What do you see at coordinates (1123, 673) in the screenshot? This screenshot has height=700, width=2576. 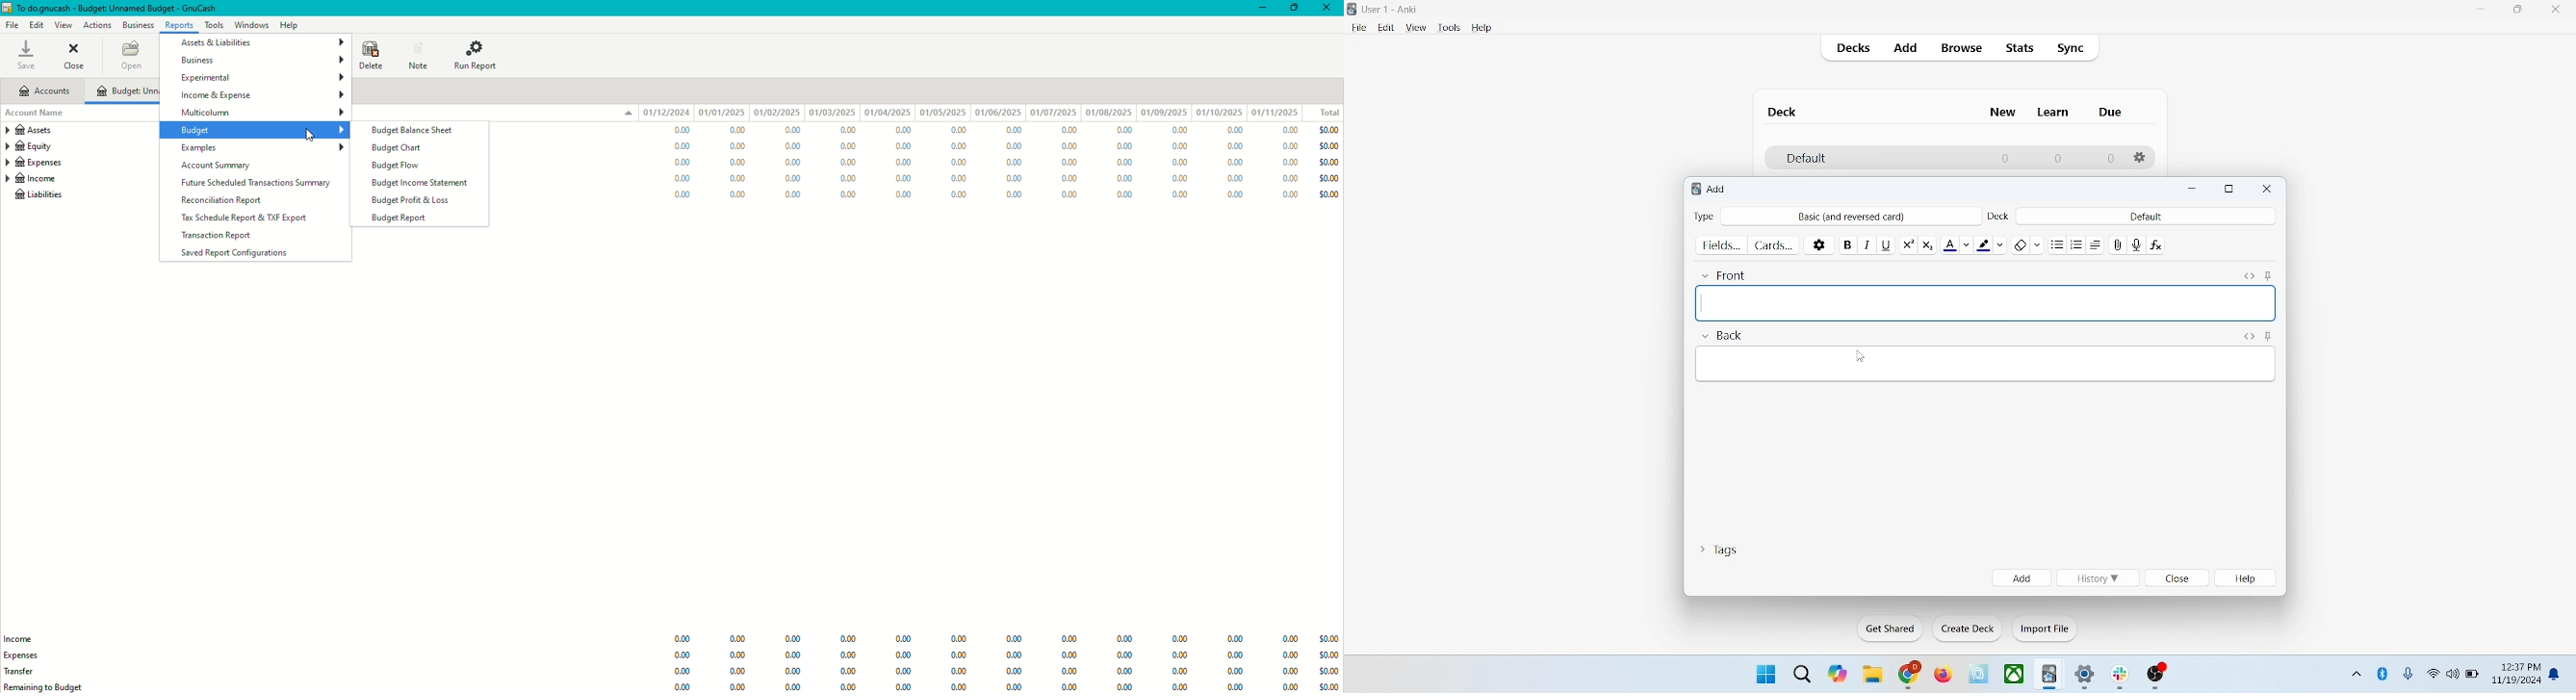 I see `0.00` at bounding box center [1123, 673].